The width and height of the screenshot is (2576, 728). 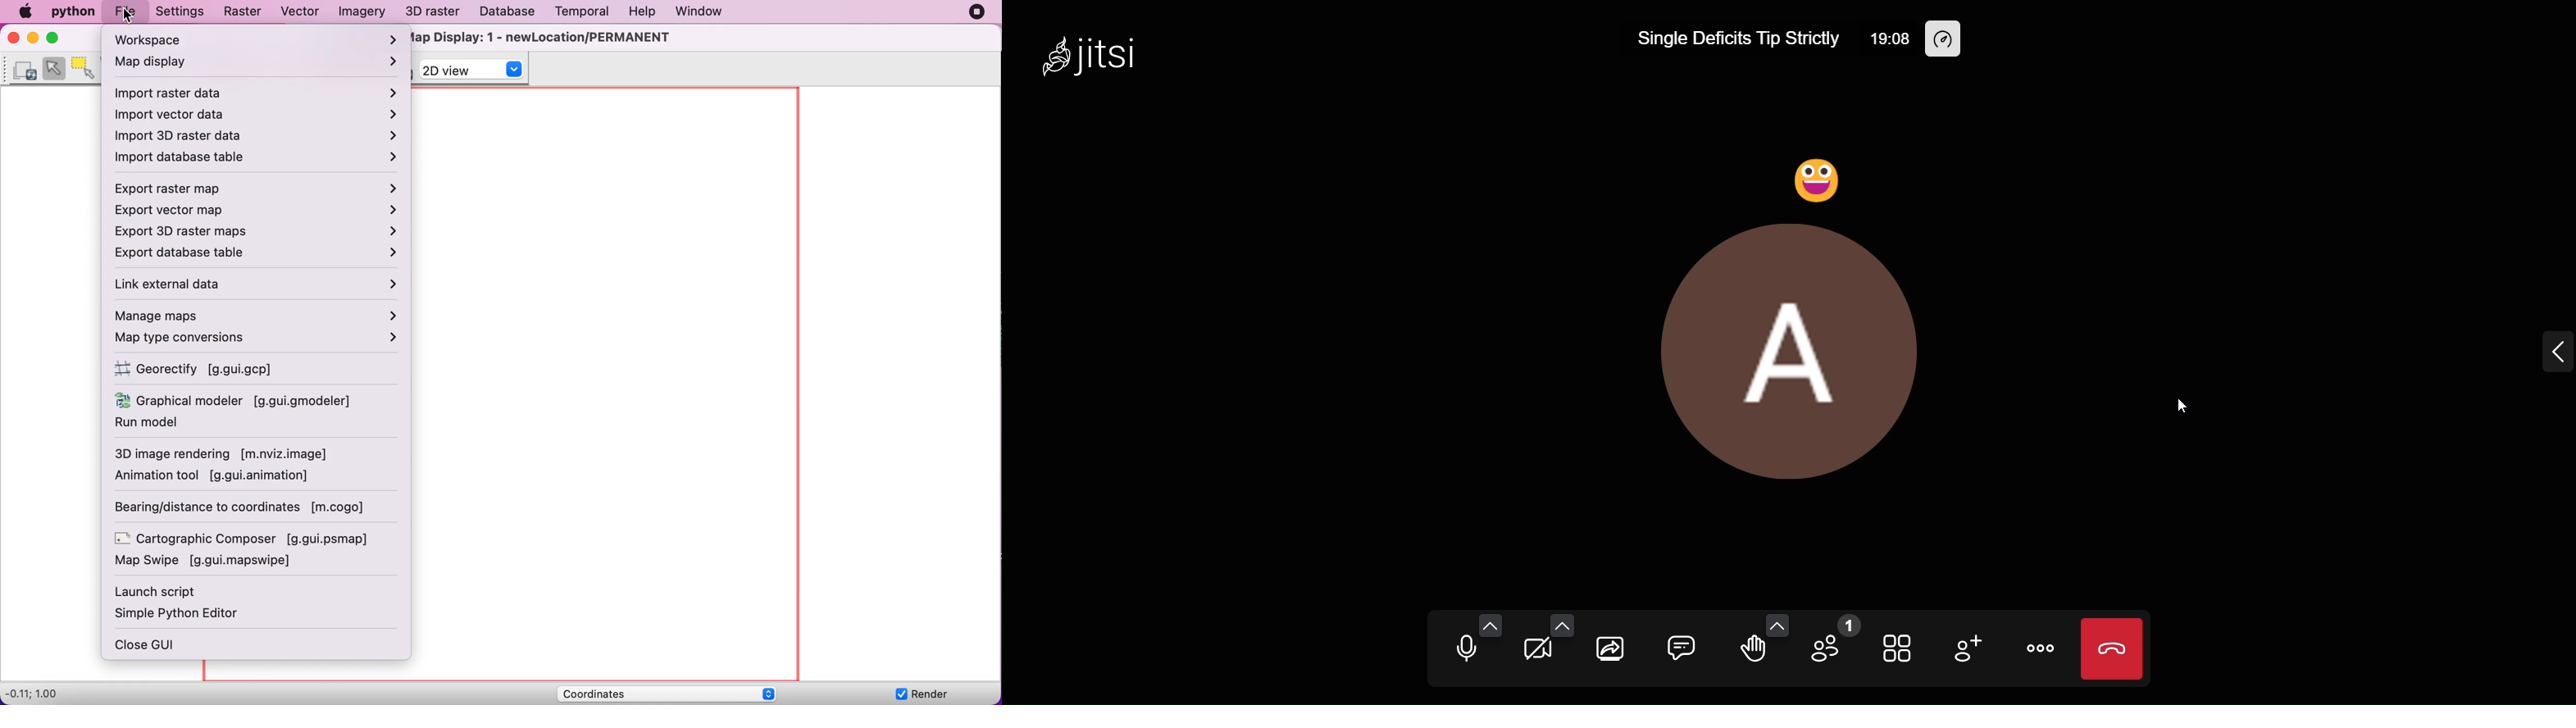 I want to click on Share screen, so click(x=1613, y=647).